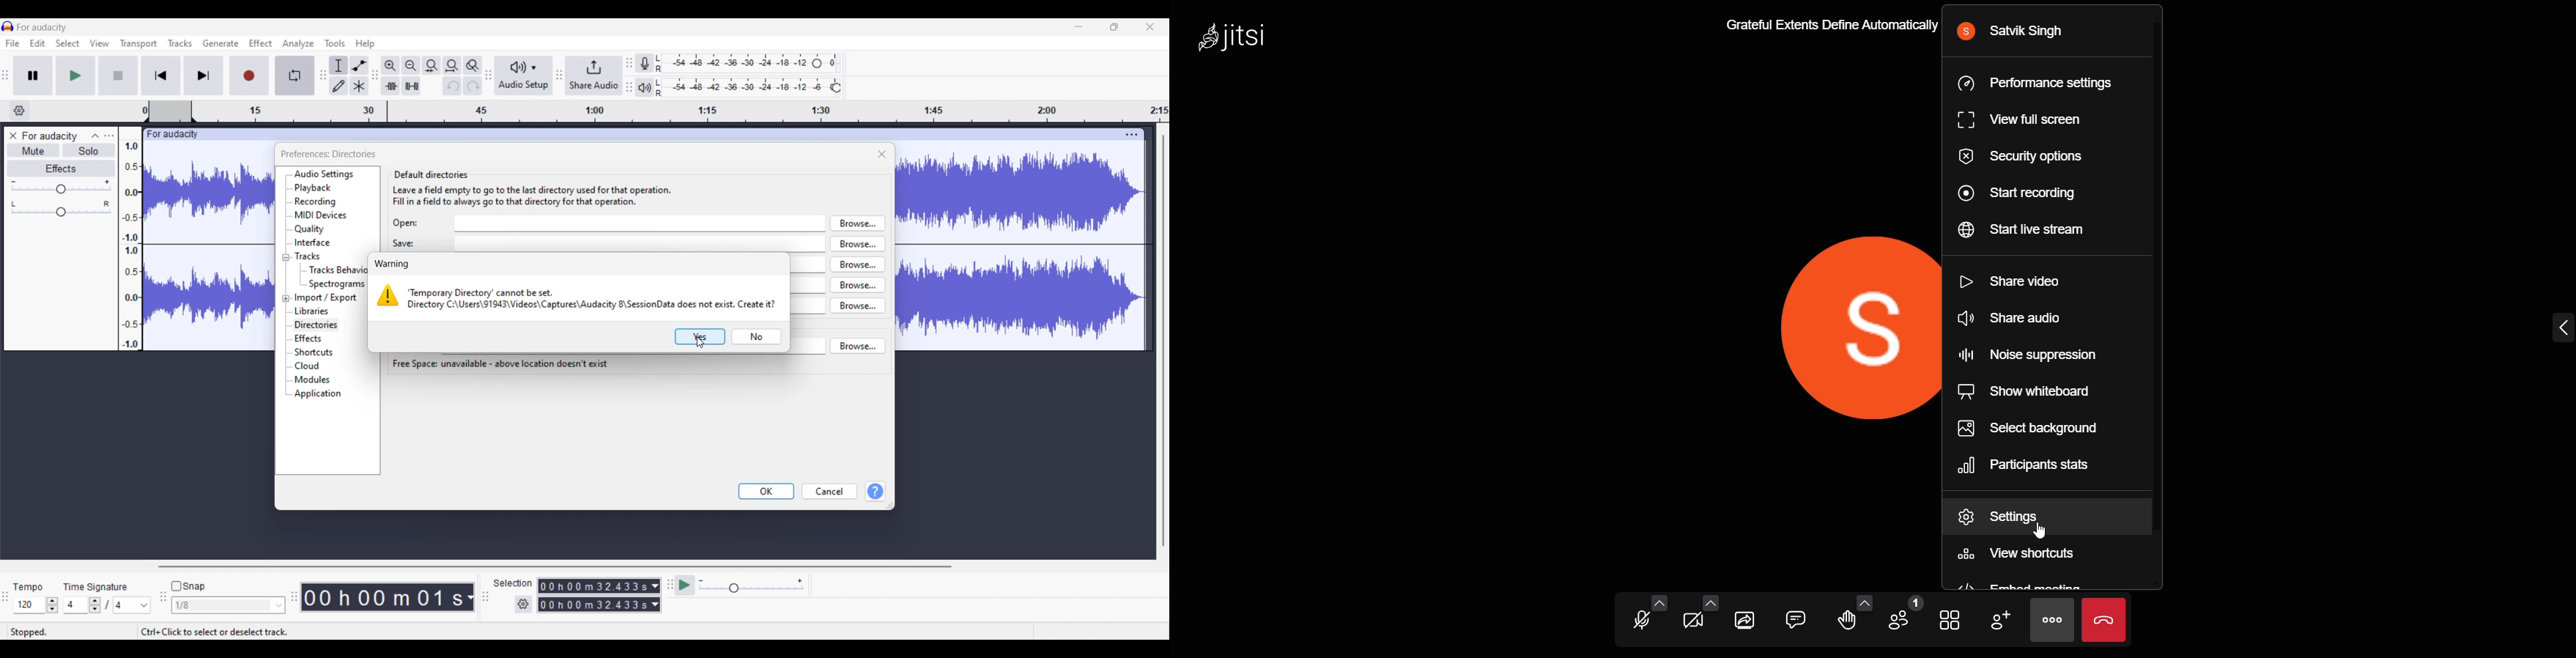 This screenshot has height=672, width=2576. I want to click on Analyze menu, so click(299, 44).